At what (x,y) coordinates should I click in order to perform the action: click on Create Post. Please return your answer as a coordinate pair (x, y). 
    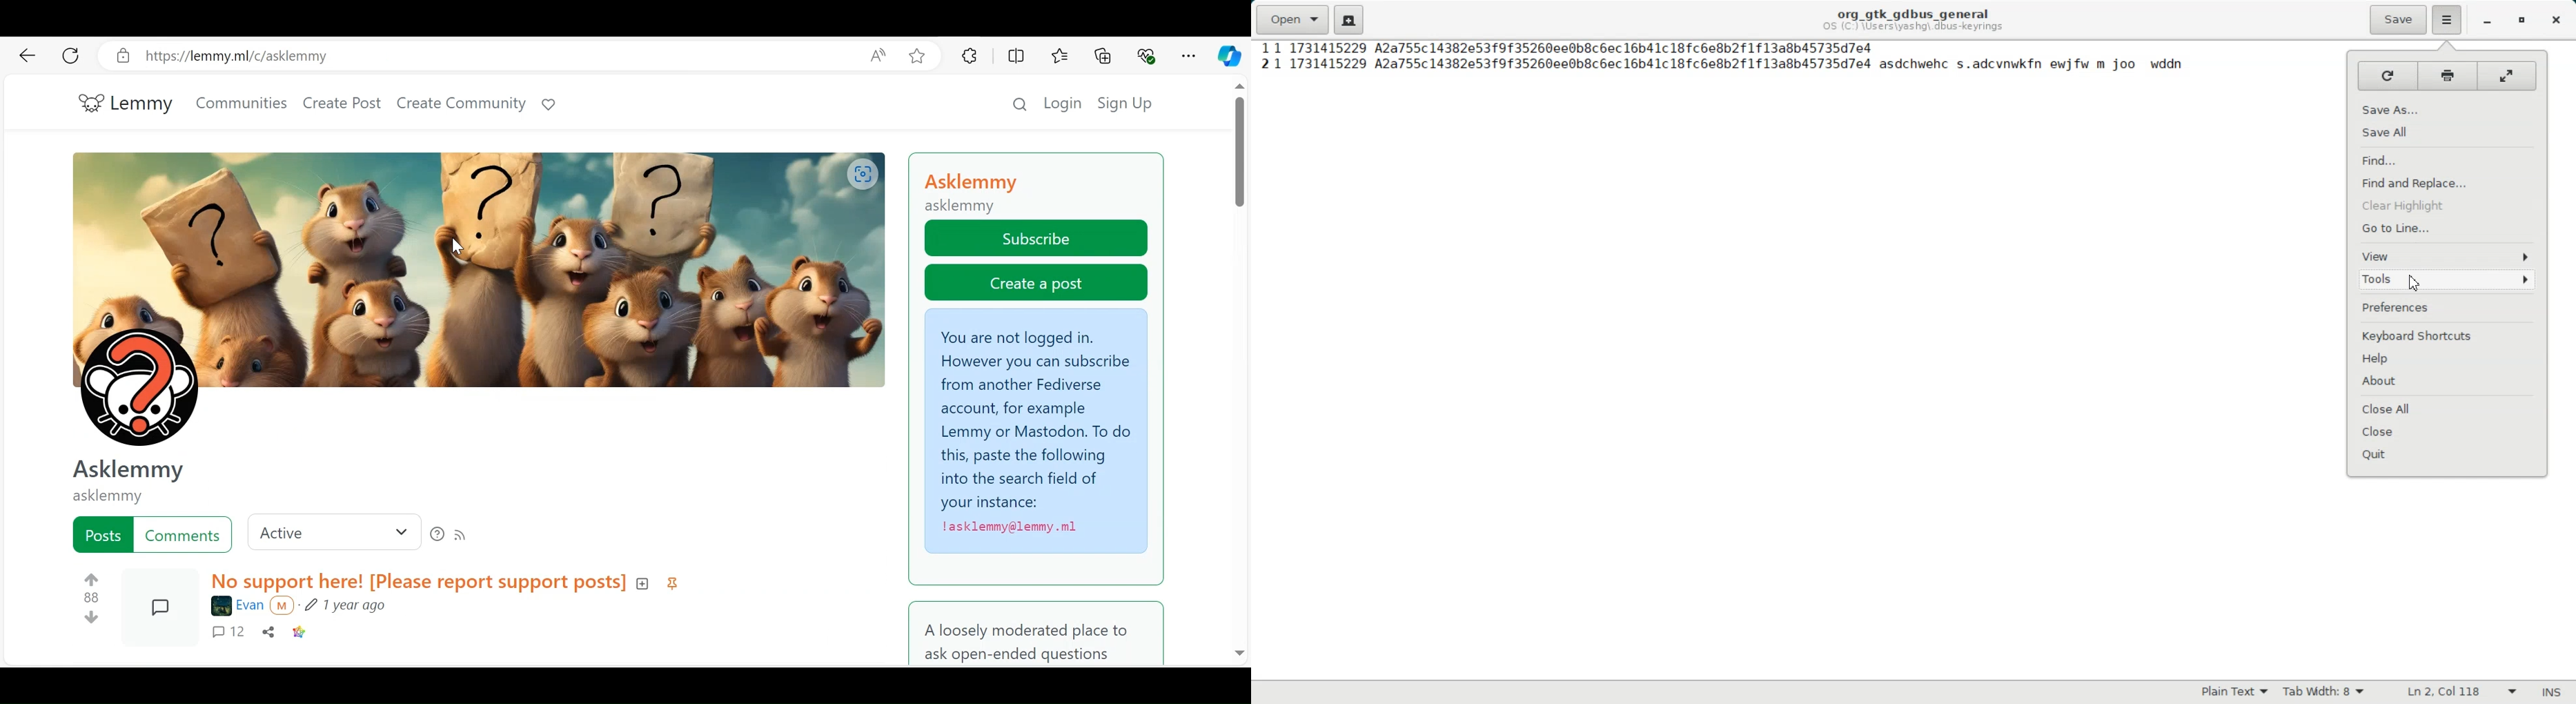
    Looking at the image, I should click on (342, 105).